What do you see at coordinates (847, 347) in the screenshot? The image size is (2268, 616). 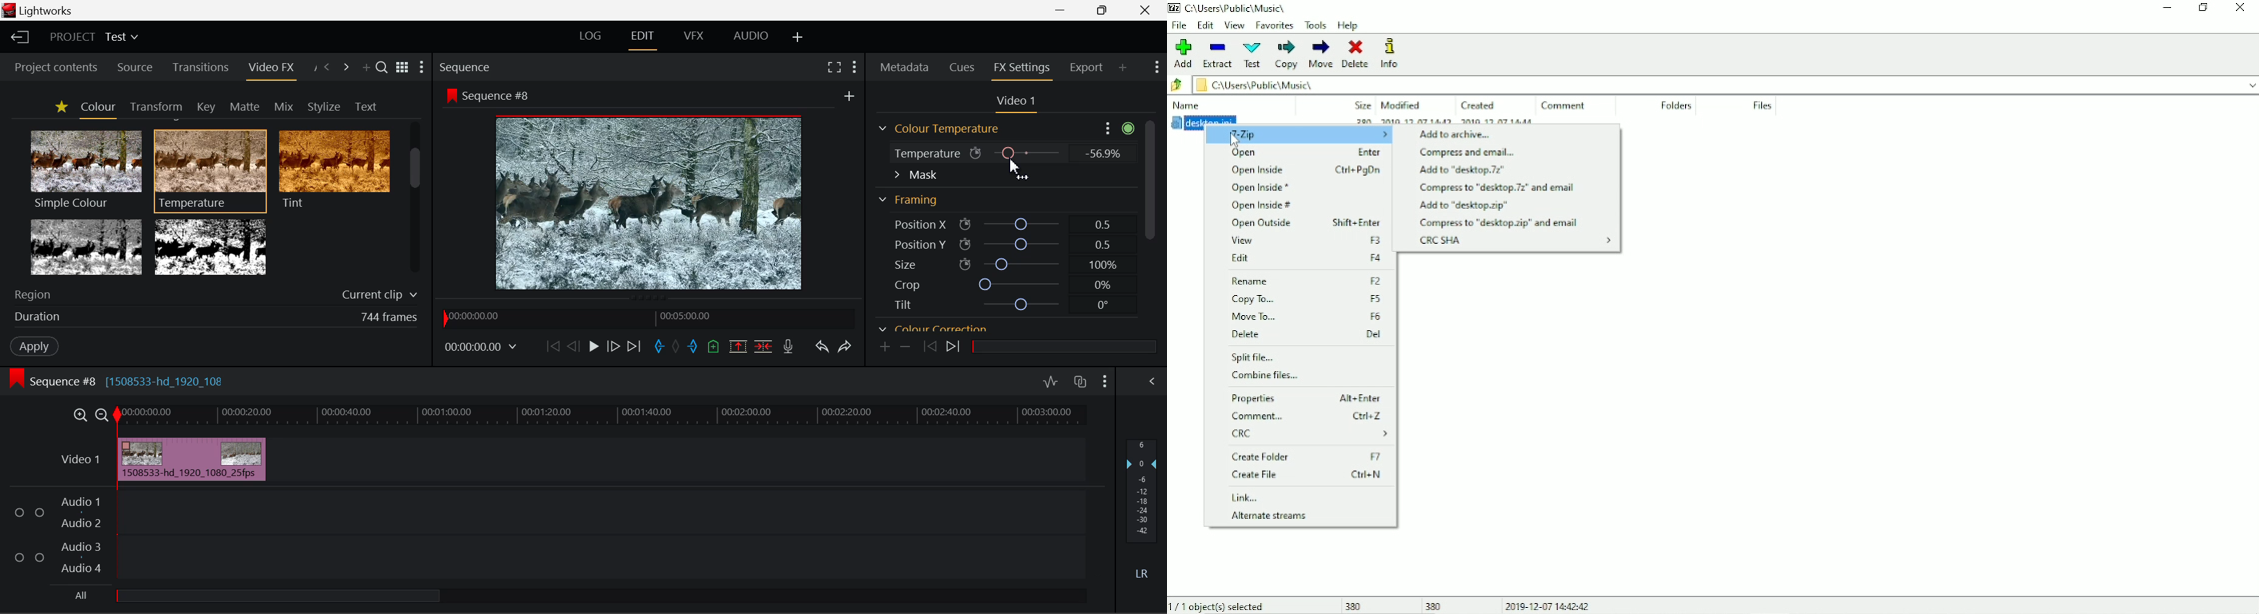 I see `Redo` at bounding box center [847, 347].